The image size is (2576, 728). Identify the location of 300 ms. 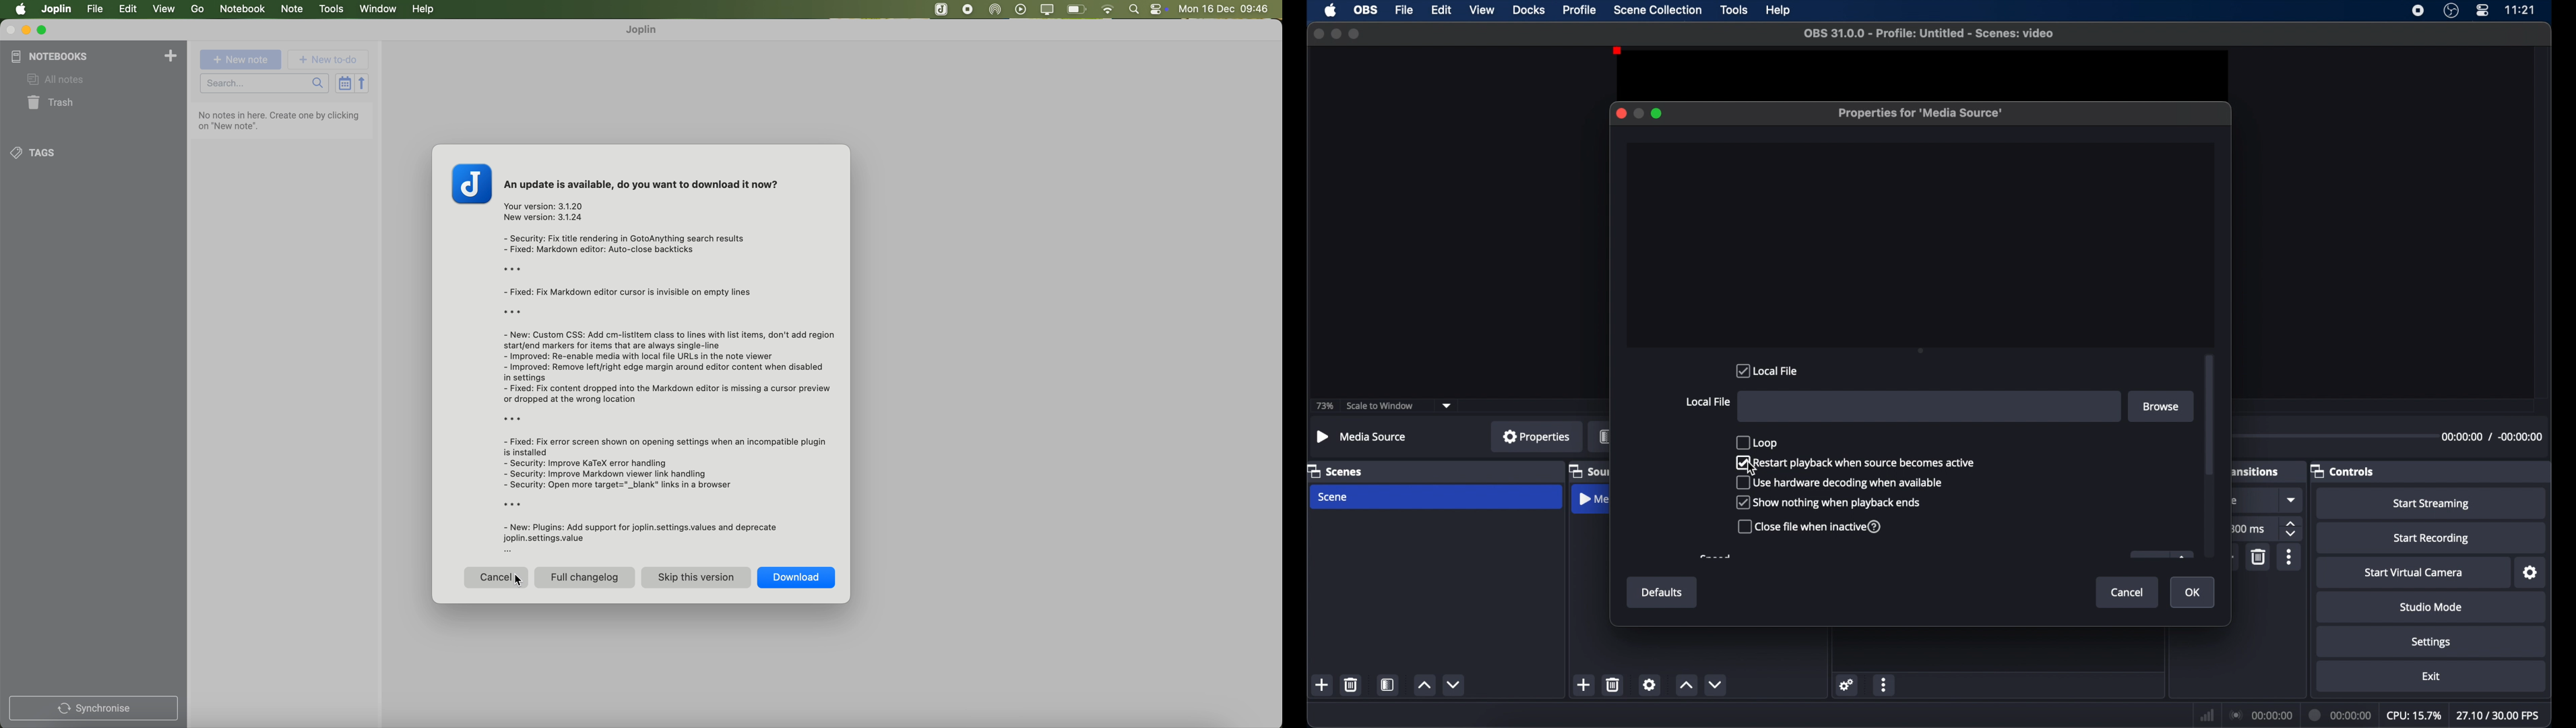
(2247, 528).